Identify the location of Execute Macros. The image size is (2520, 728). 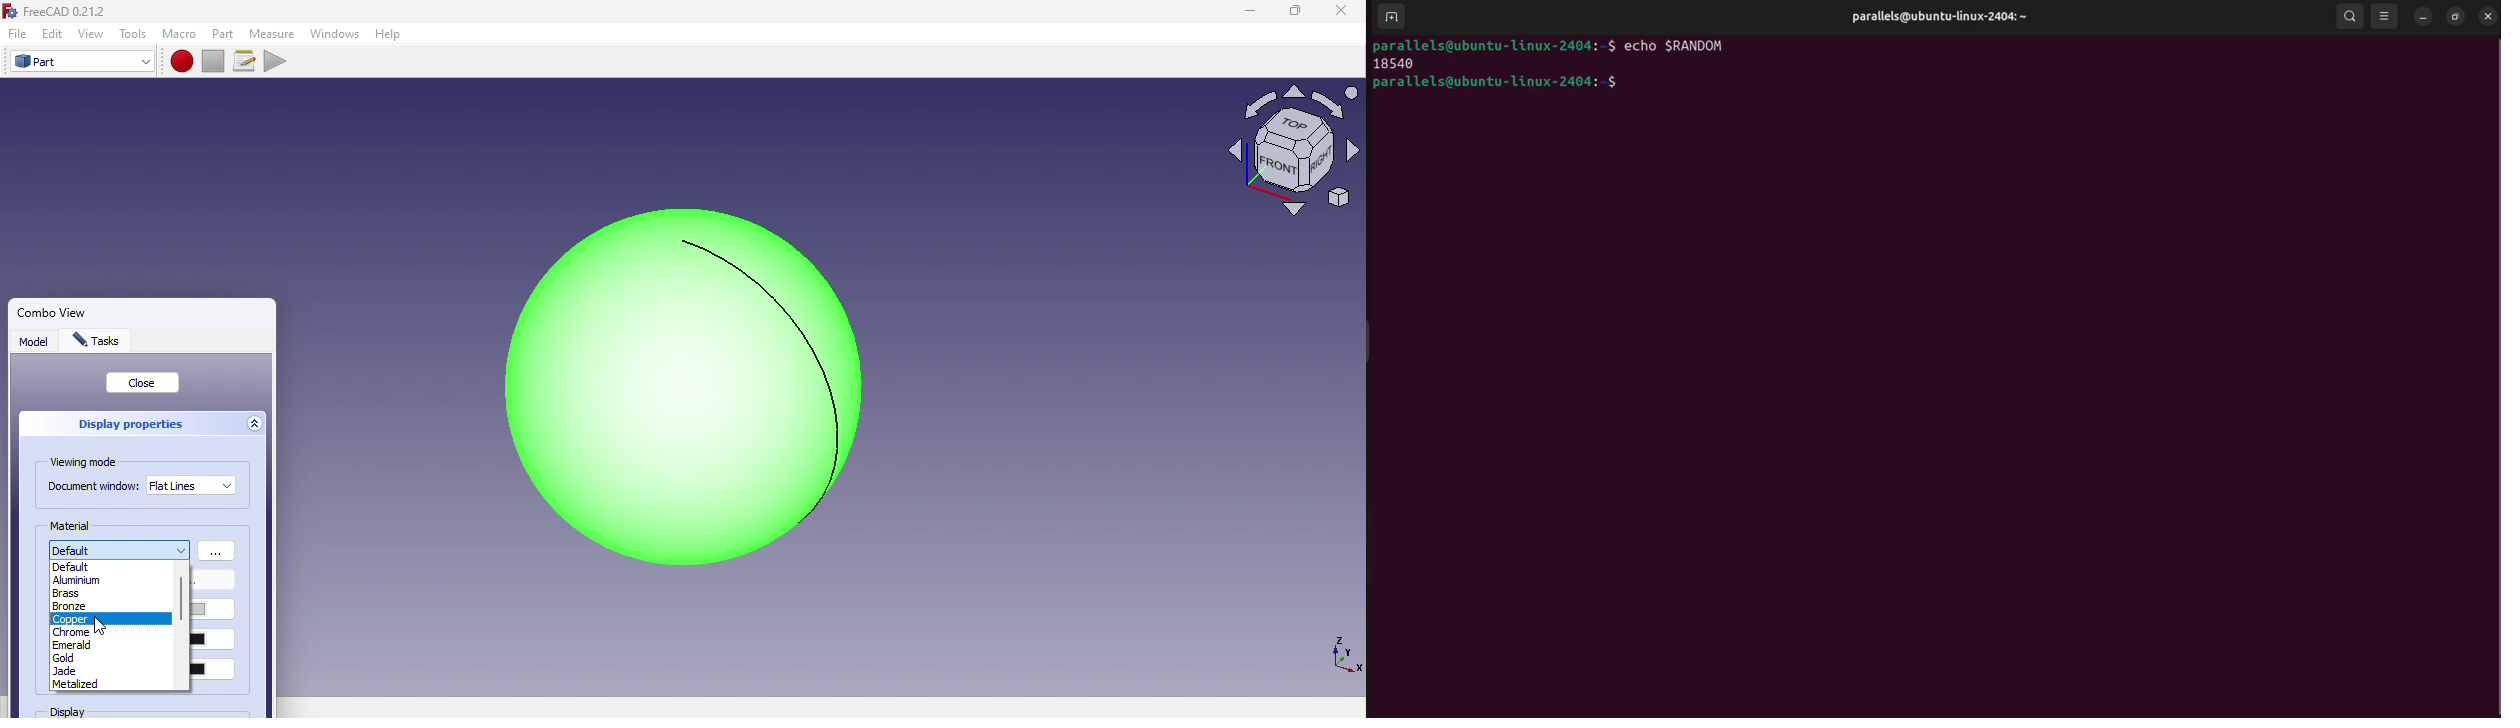
(278, 60).